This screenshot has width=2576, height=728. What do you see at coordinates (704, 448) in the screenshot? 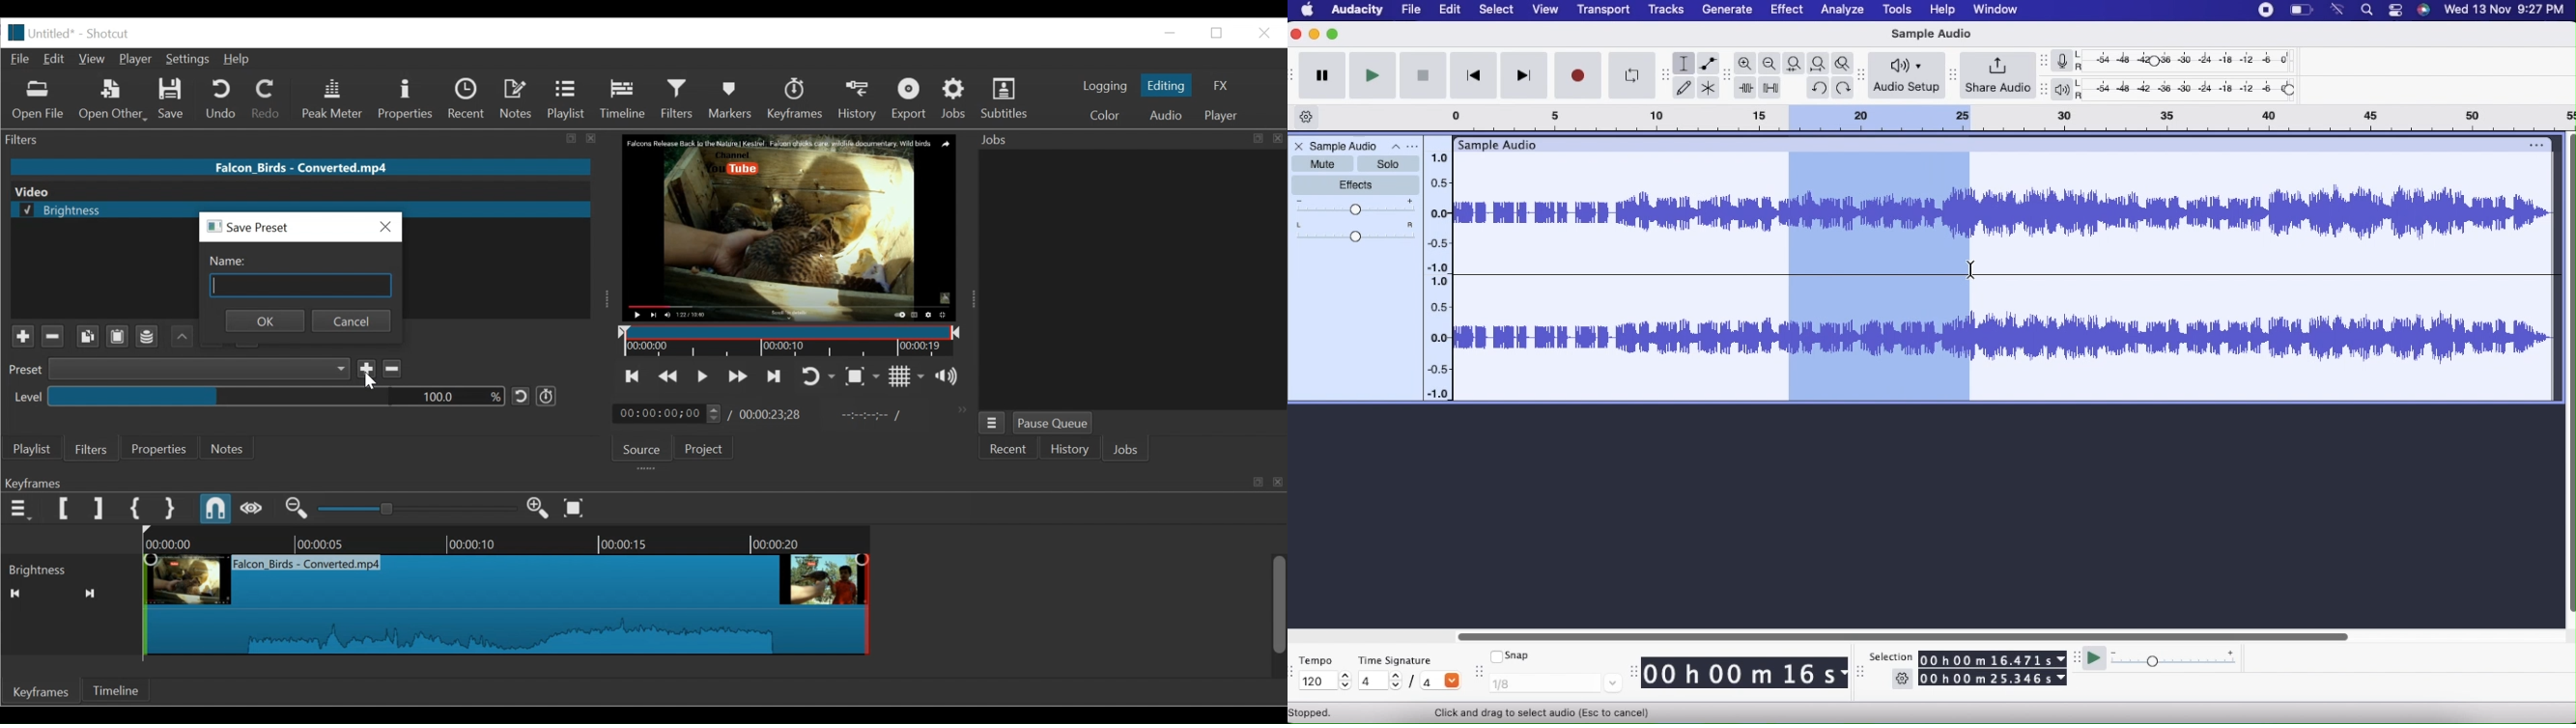
I see `Project` at bounding box center [704, 448].